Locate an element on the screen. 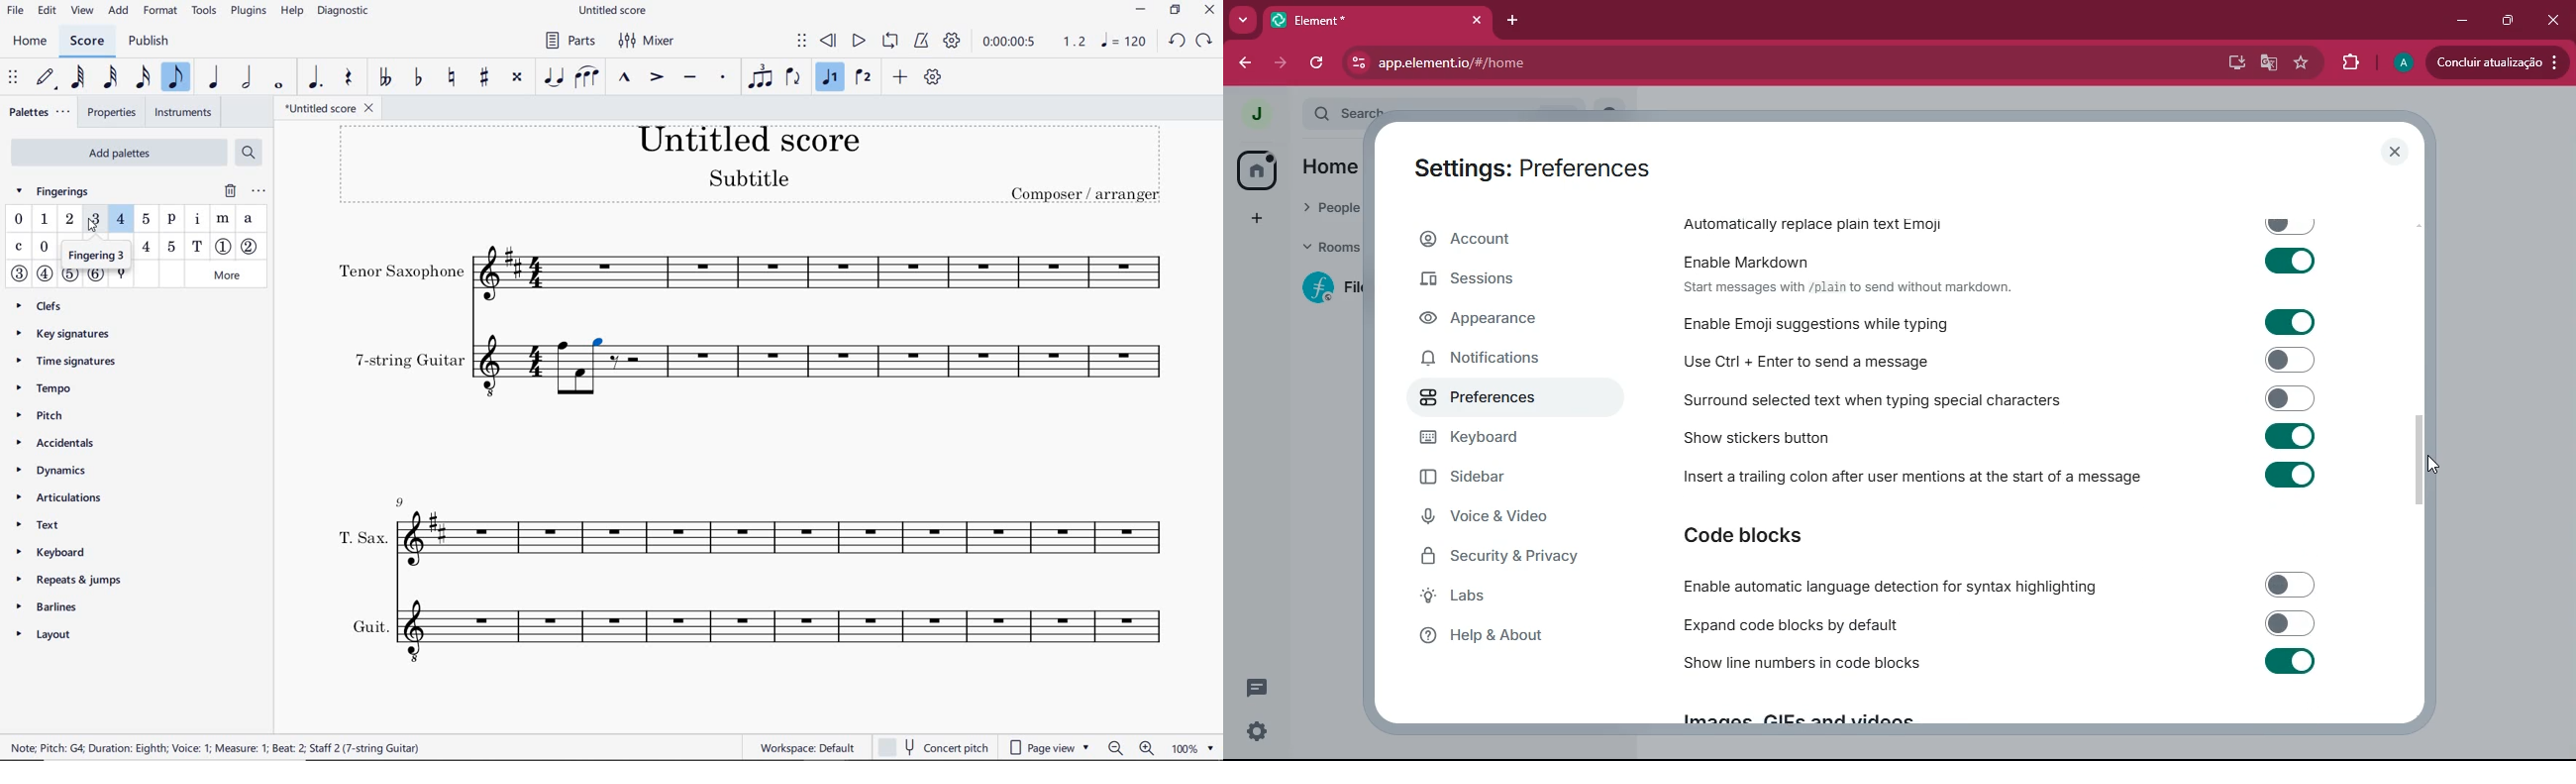 The height and width of the screenshot is (784, 2576). LH Guitar Fingering T is located at coordinates (197, 246).